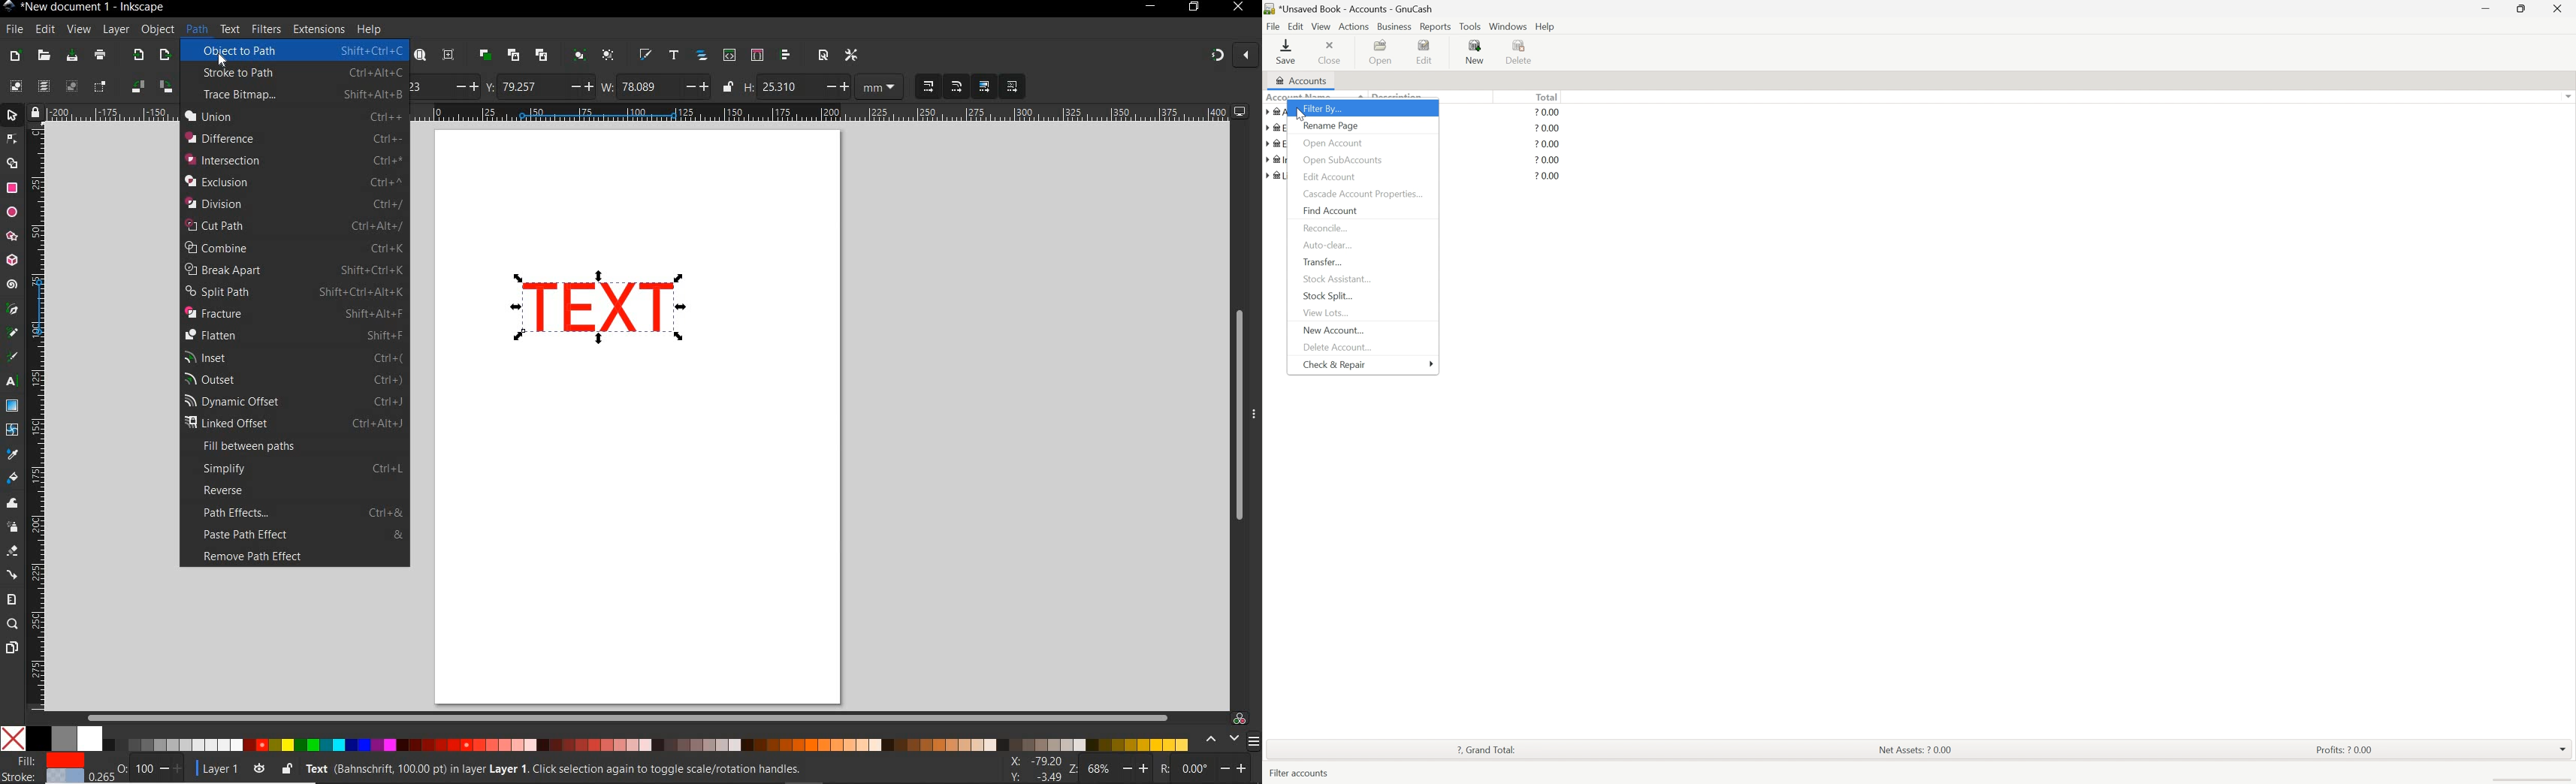  What do you see at coordinates (2343, 750) in the screenshot?
I see `Profits: ? 0.00` at bounding box center [2343, 750].